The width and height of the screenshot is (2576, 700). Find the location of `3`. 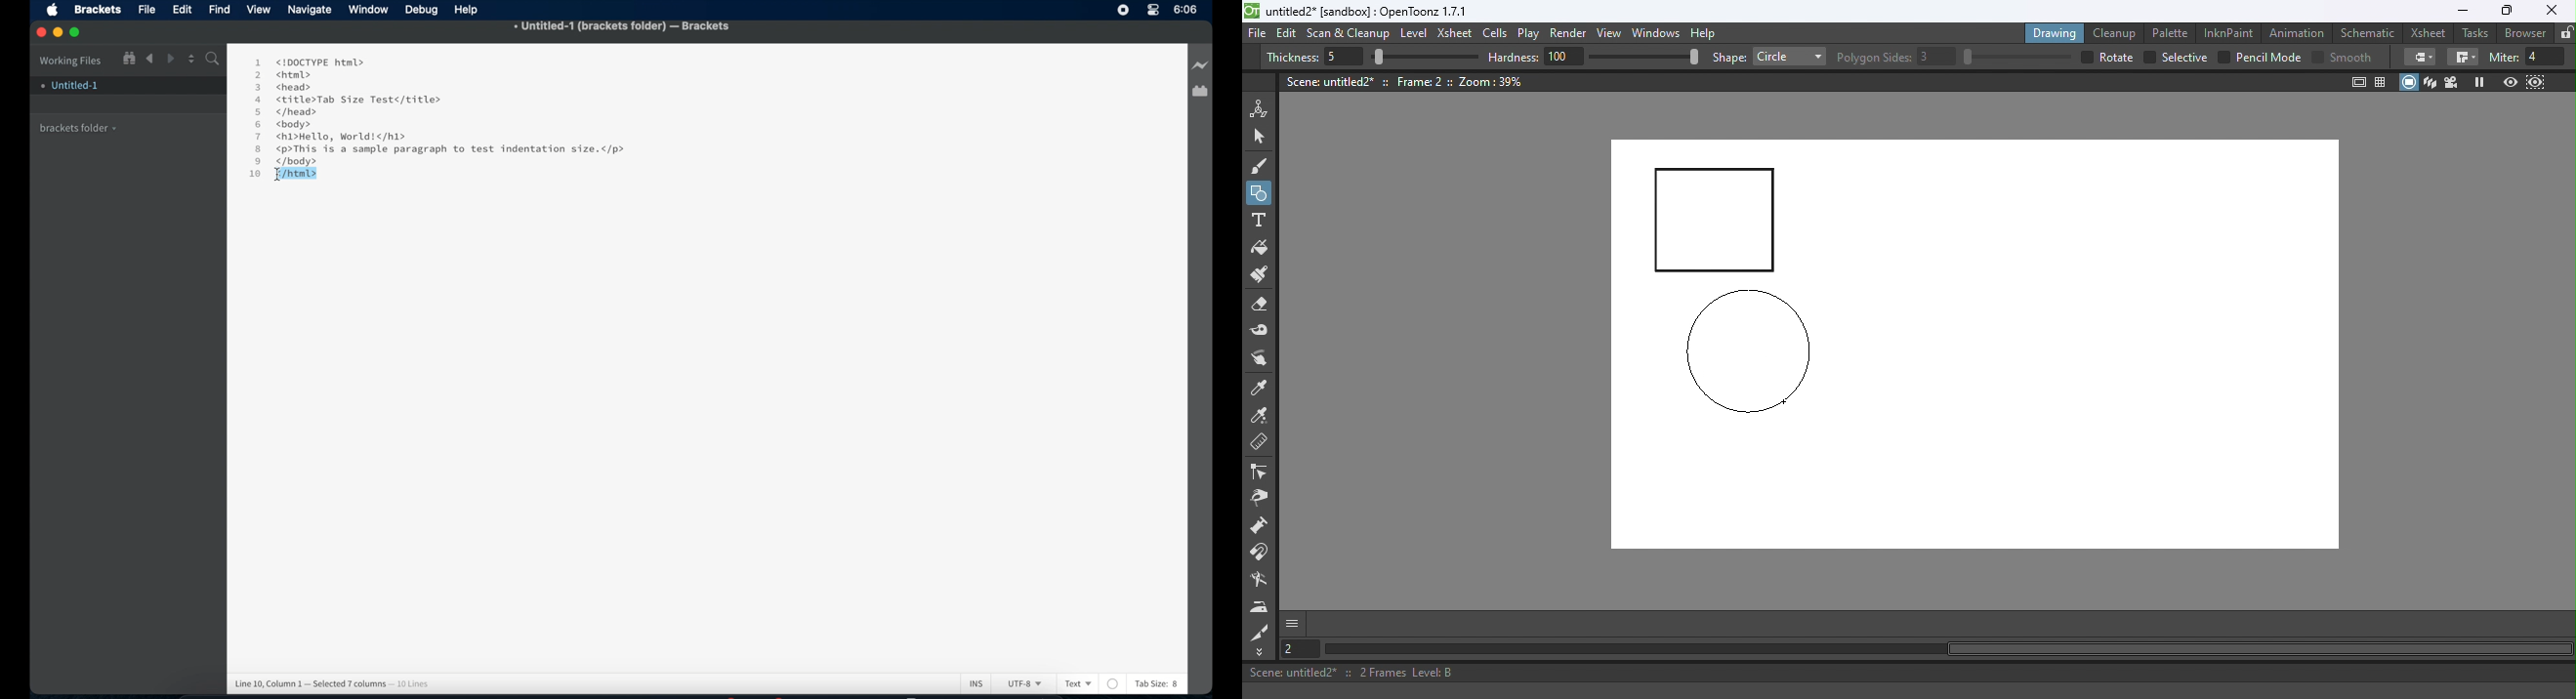

3 is located at coordinates (1937, 57).